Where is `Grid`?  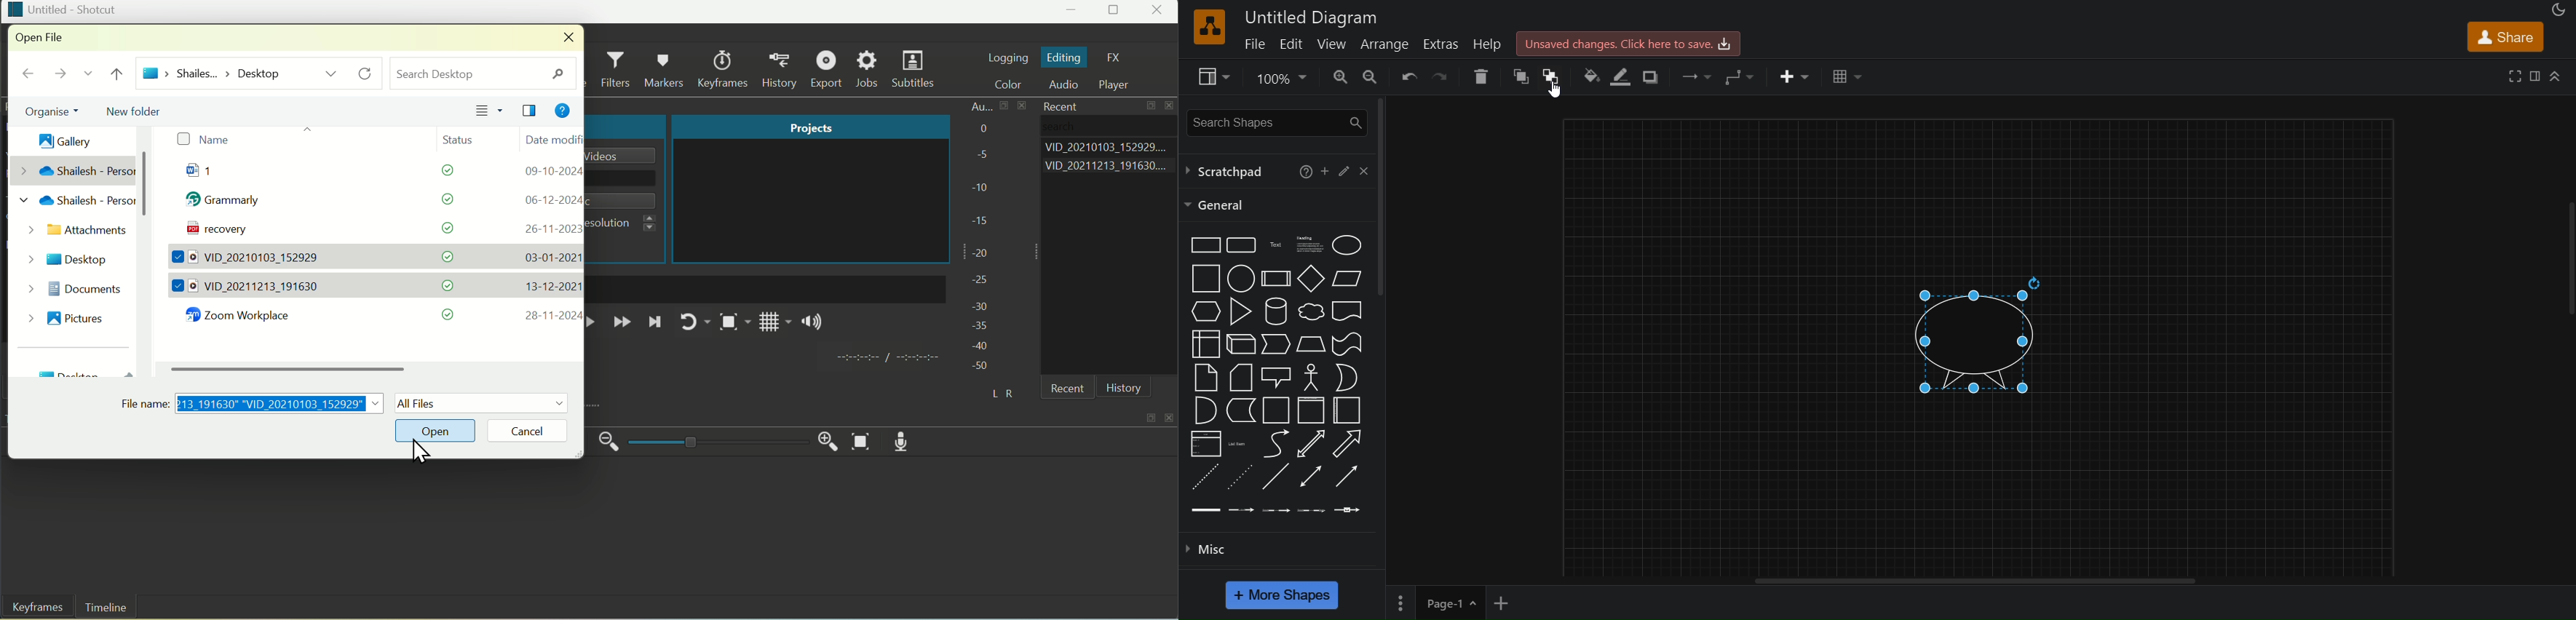 Grid is located at coordinates (776, 325).